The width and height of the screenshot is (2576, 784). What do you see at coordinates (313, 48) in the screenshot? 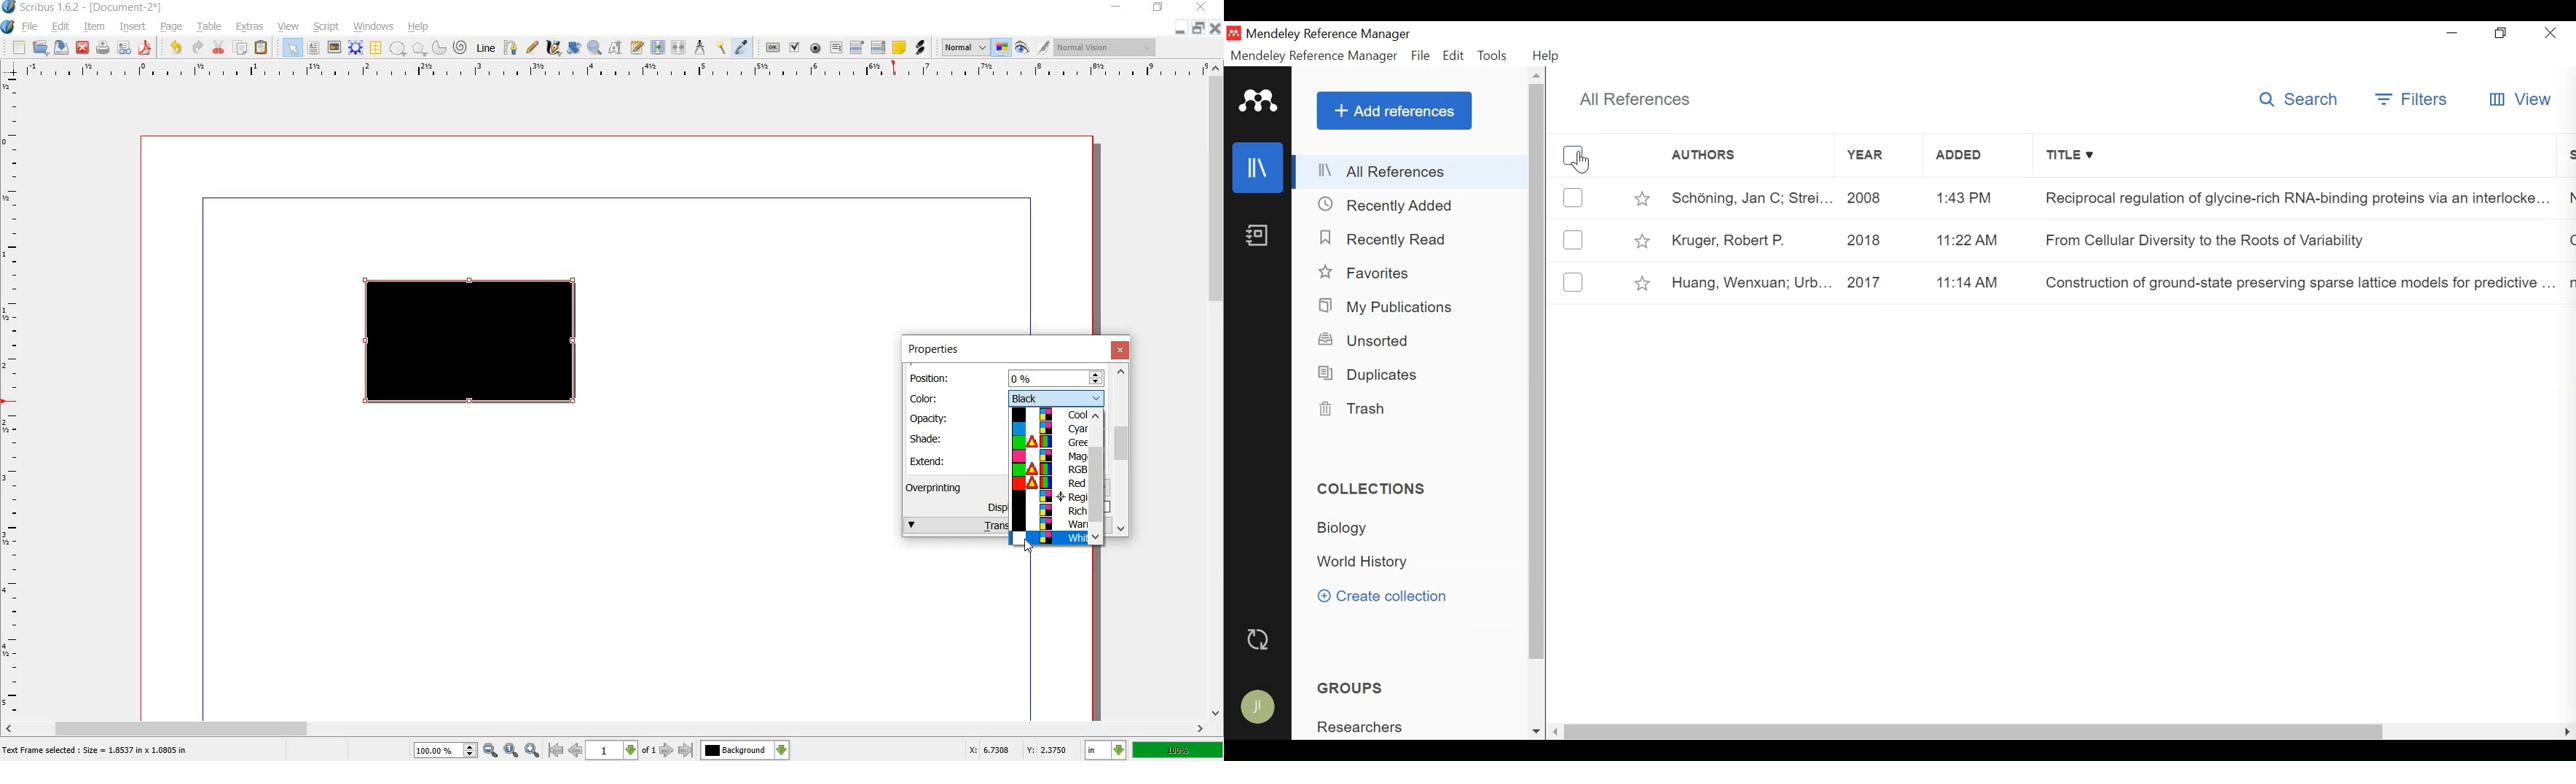
I see `text frame` at bounding box center [313, 48].